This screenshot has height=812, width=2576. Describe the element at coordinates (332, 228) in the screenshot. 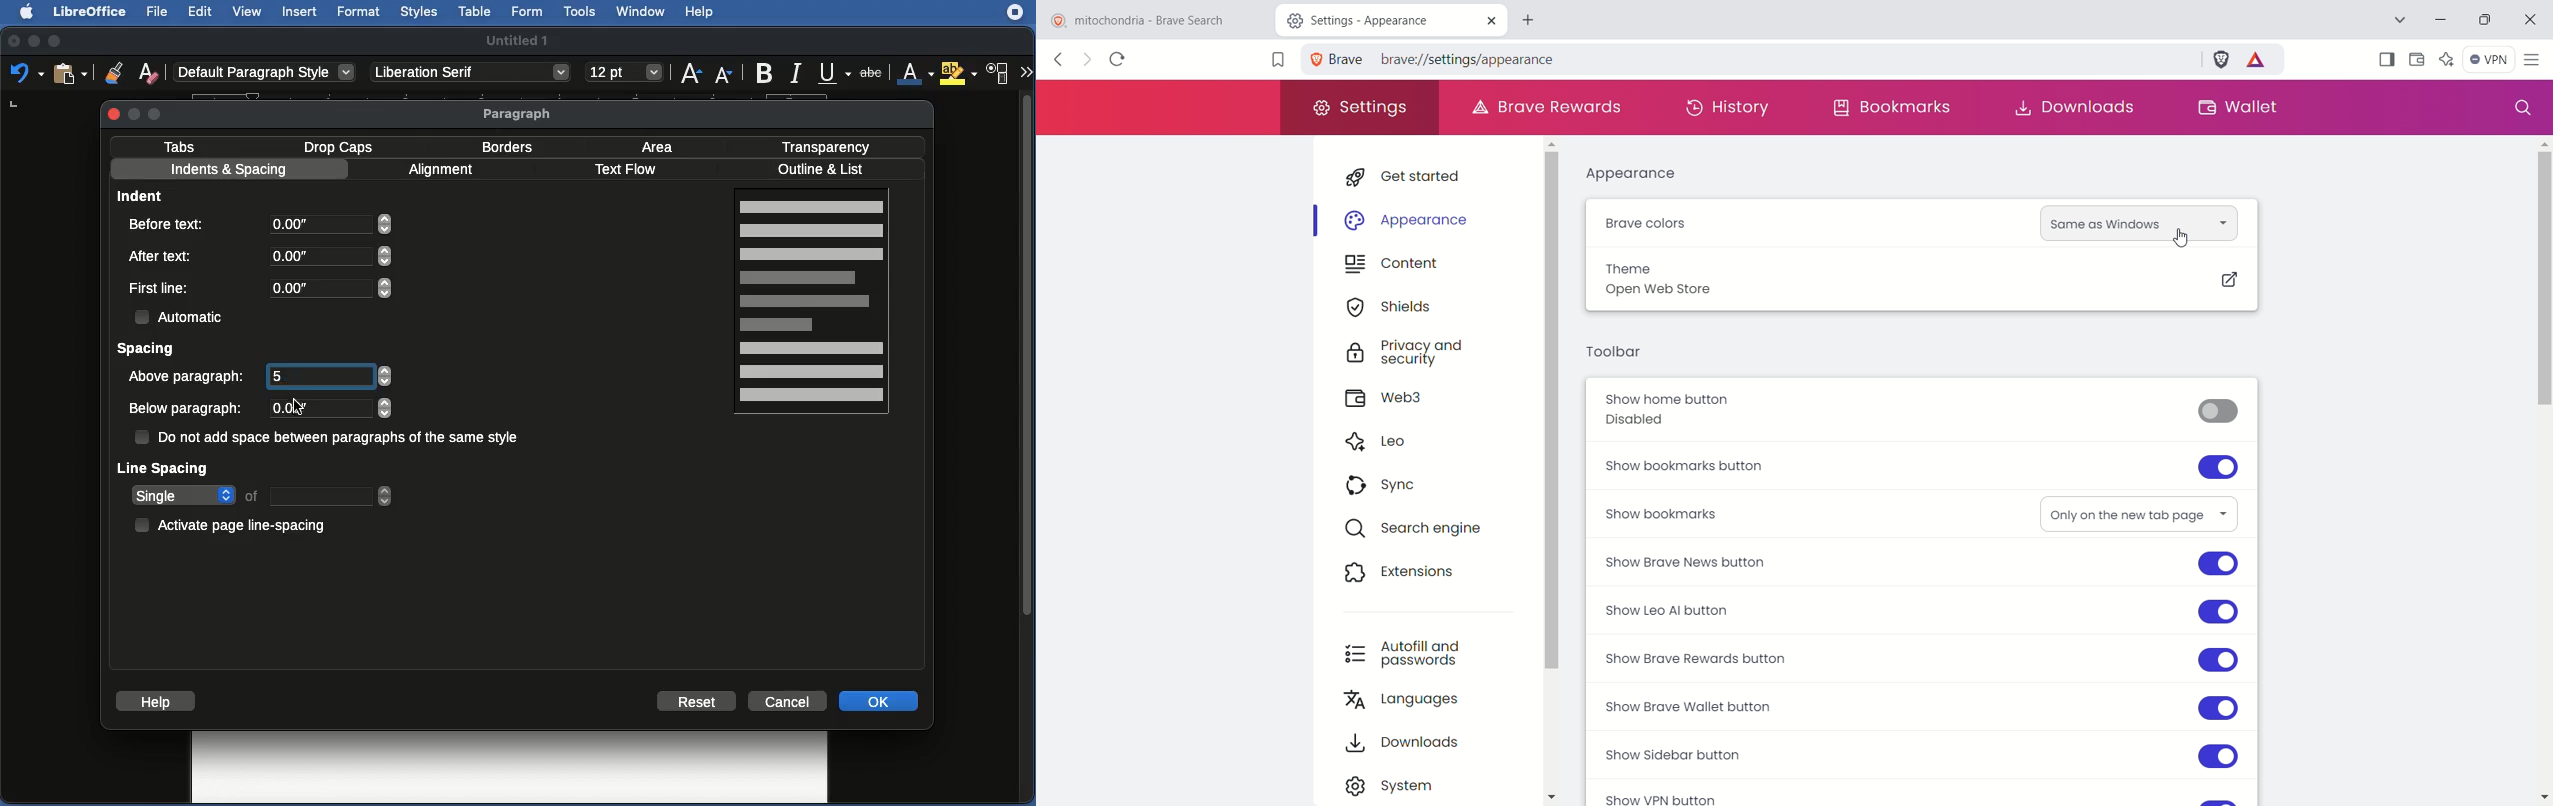

I see `0.00"` at that location.